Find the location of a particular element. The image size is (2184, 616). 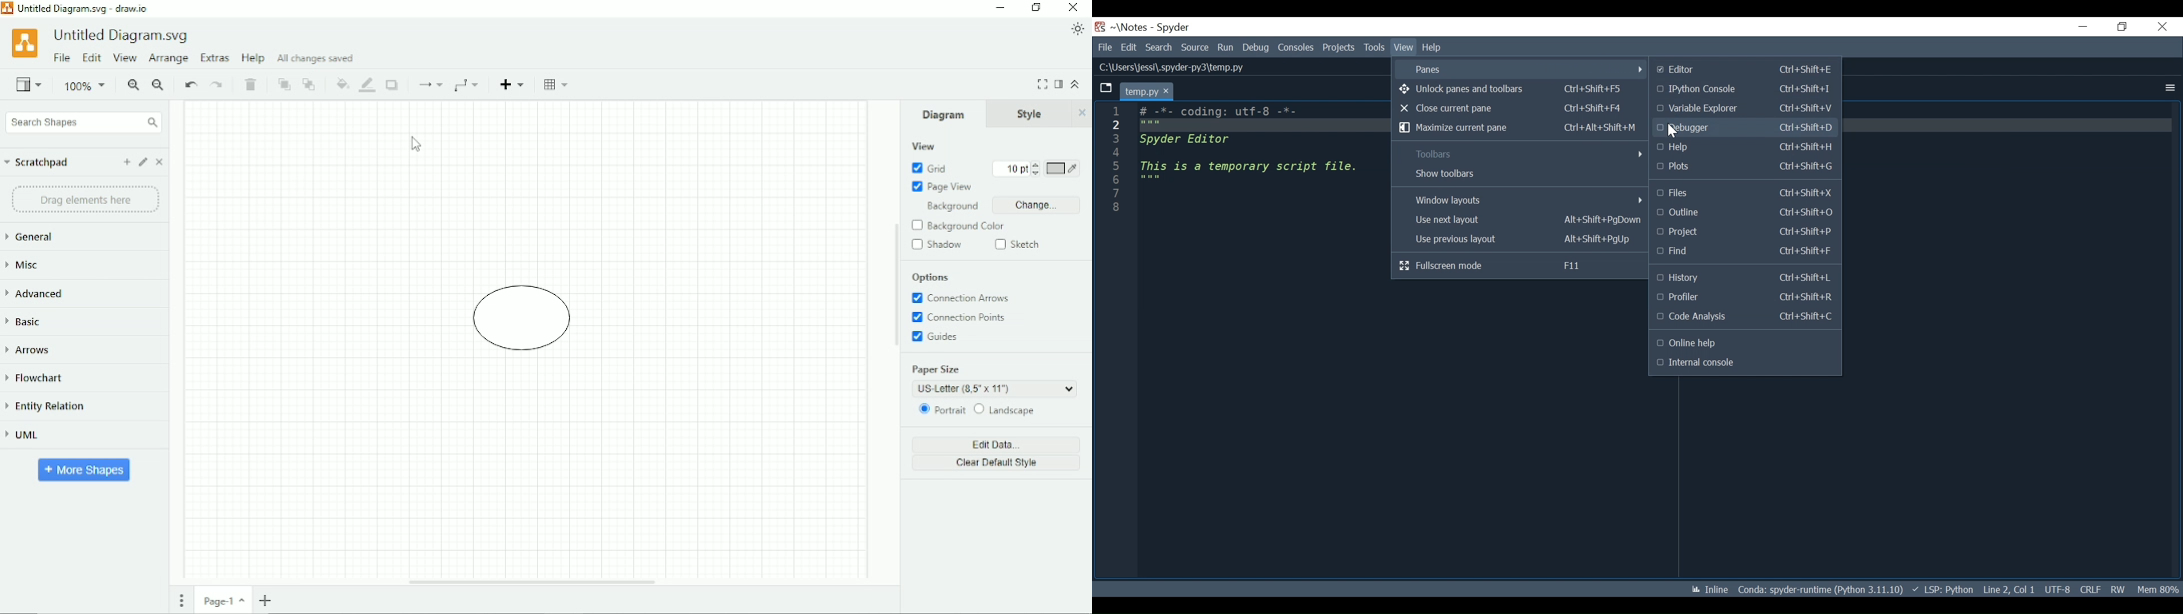

Page View is located at coordinates (941, 186).